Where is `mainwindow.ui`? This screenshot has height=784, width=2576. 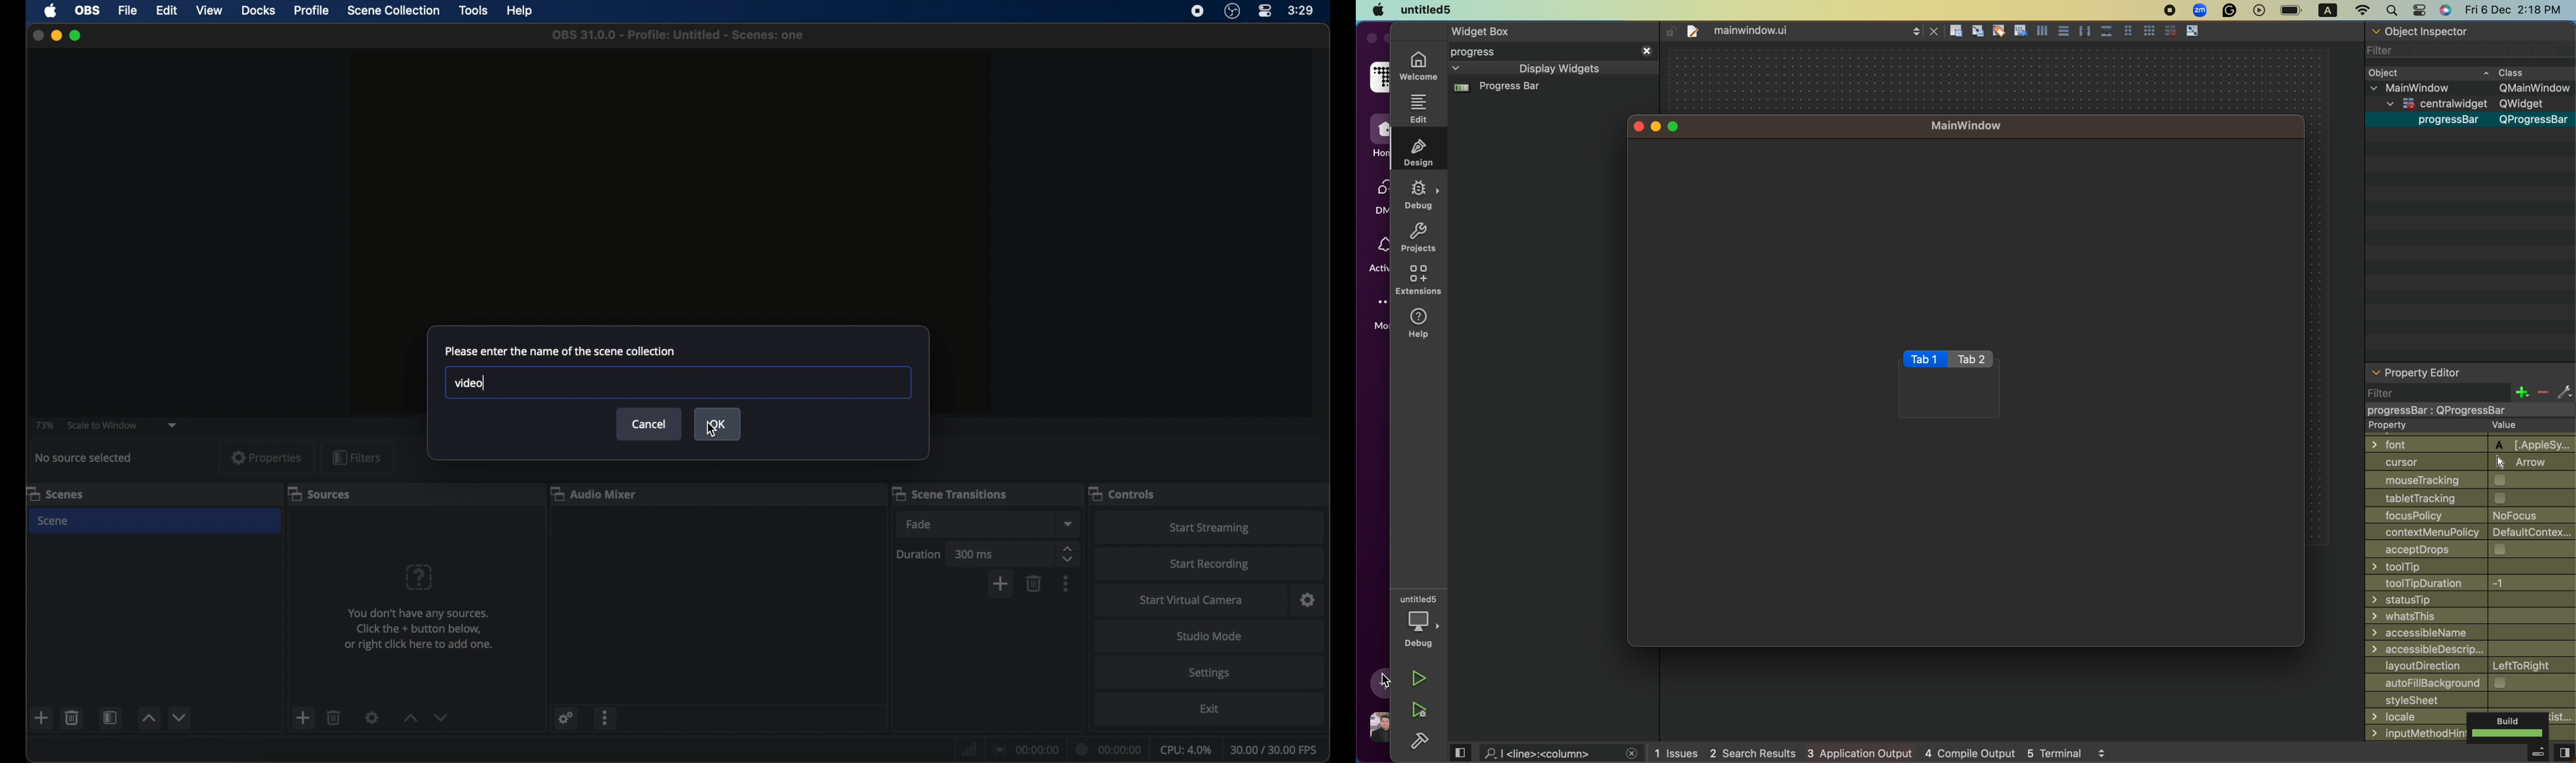 mainwindow.ui is located at coordinates (1757, 31).